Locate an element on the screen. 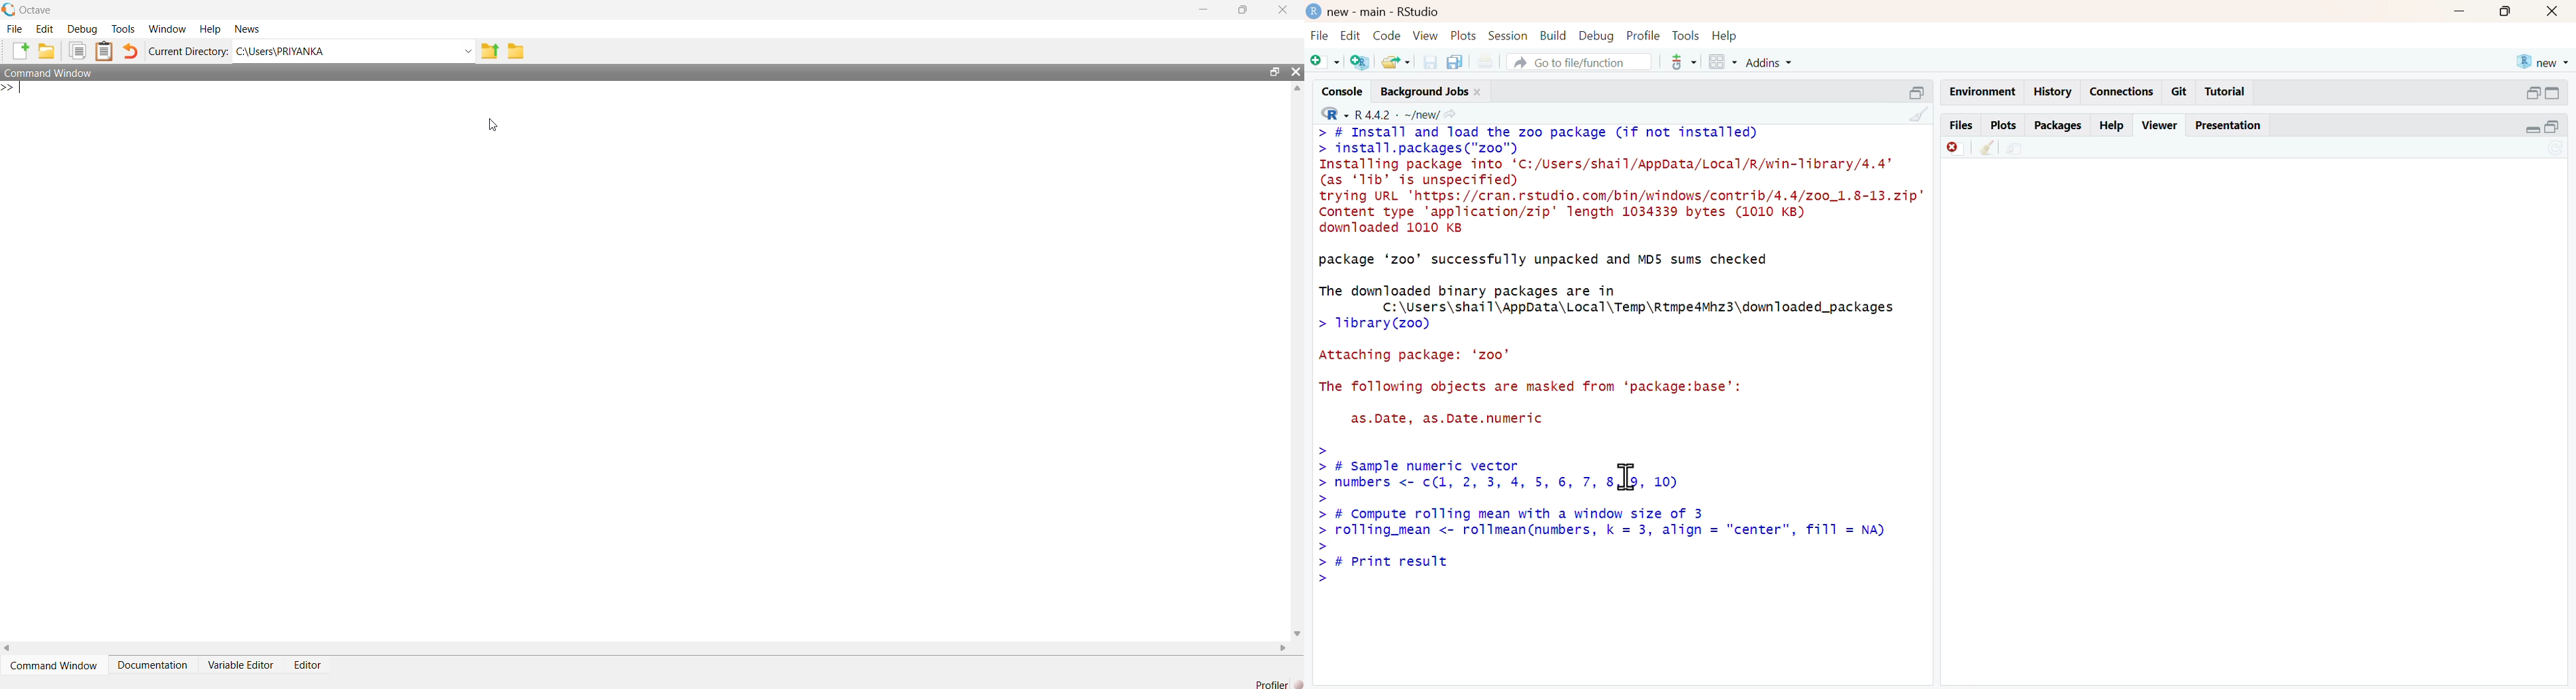  open in separate window is located at coordinates (1918, 93).